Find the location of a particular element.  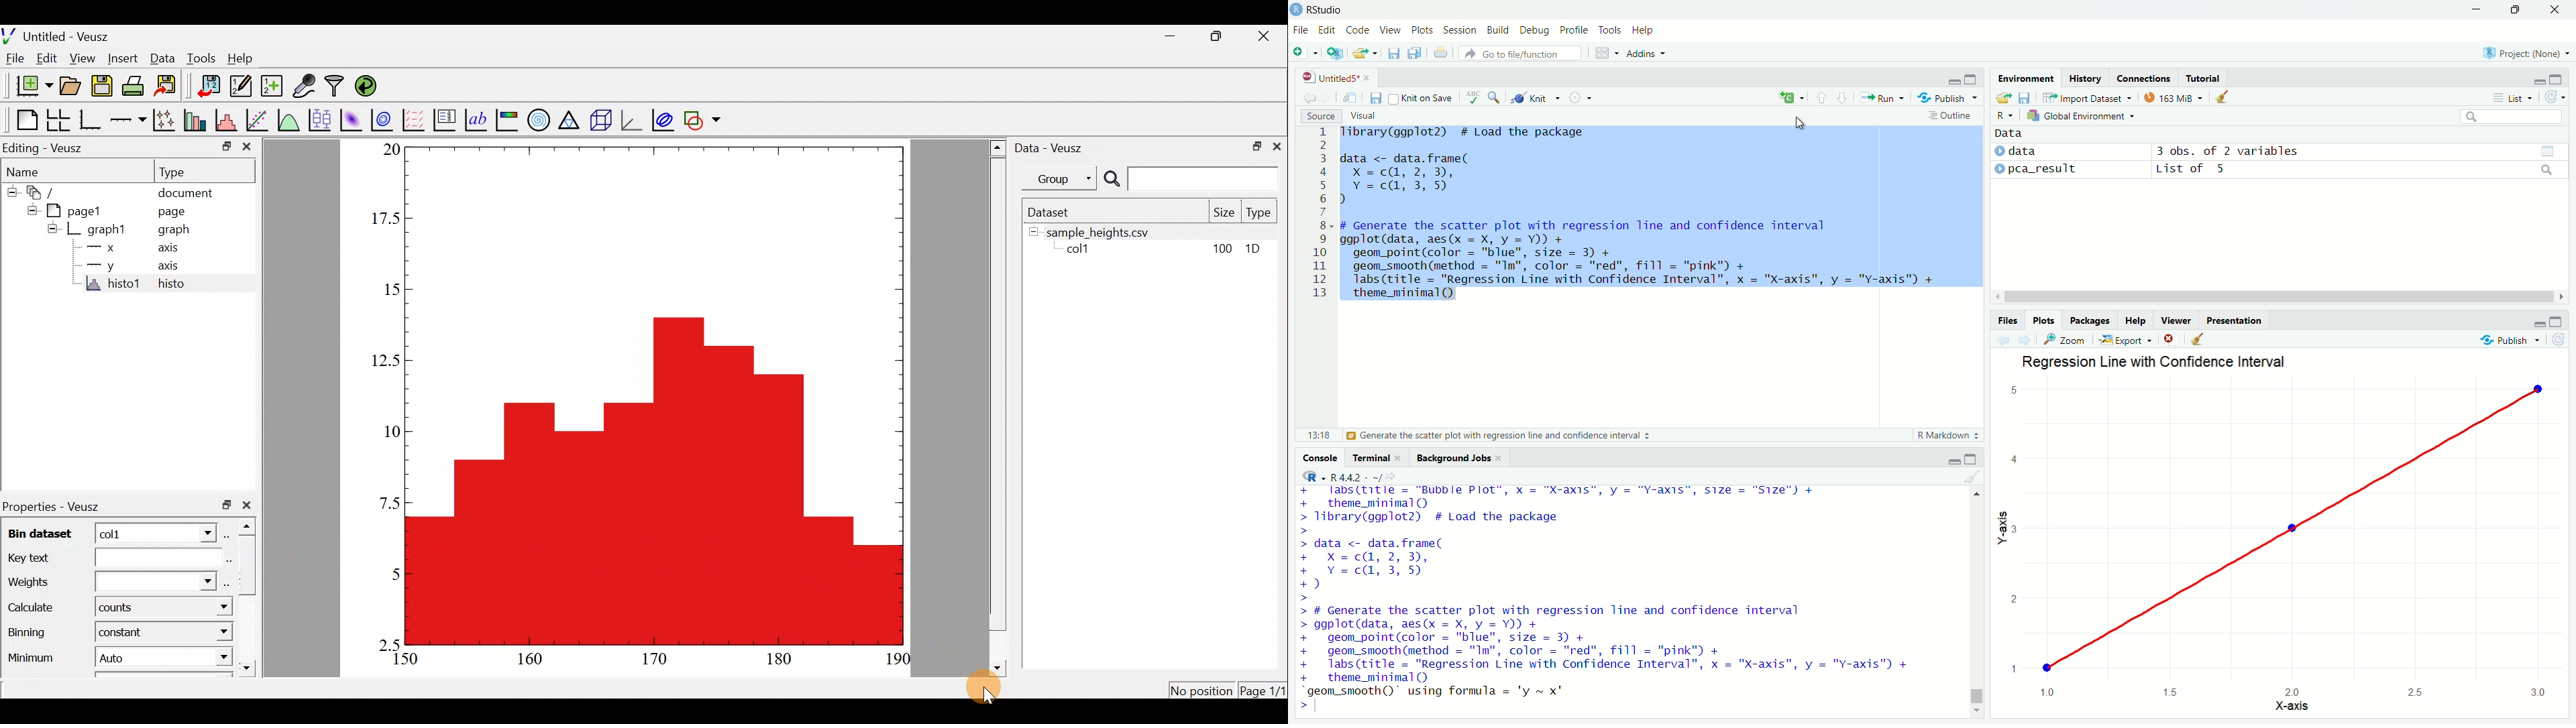

Save workspace as is located at coordinates (2024, 97).